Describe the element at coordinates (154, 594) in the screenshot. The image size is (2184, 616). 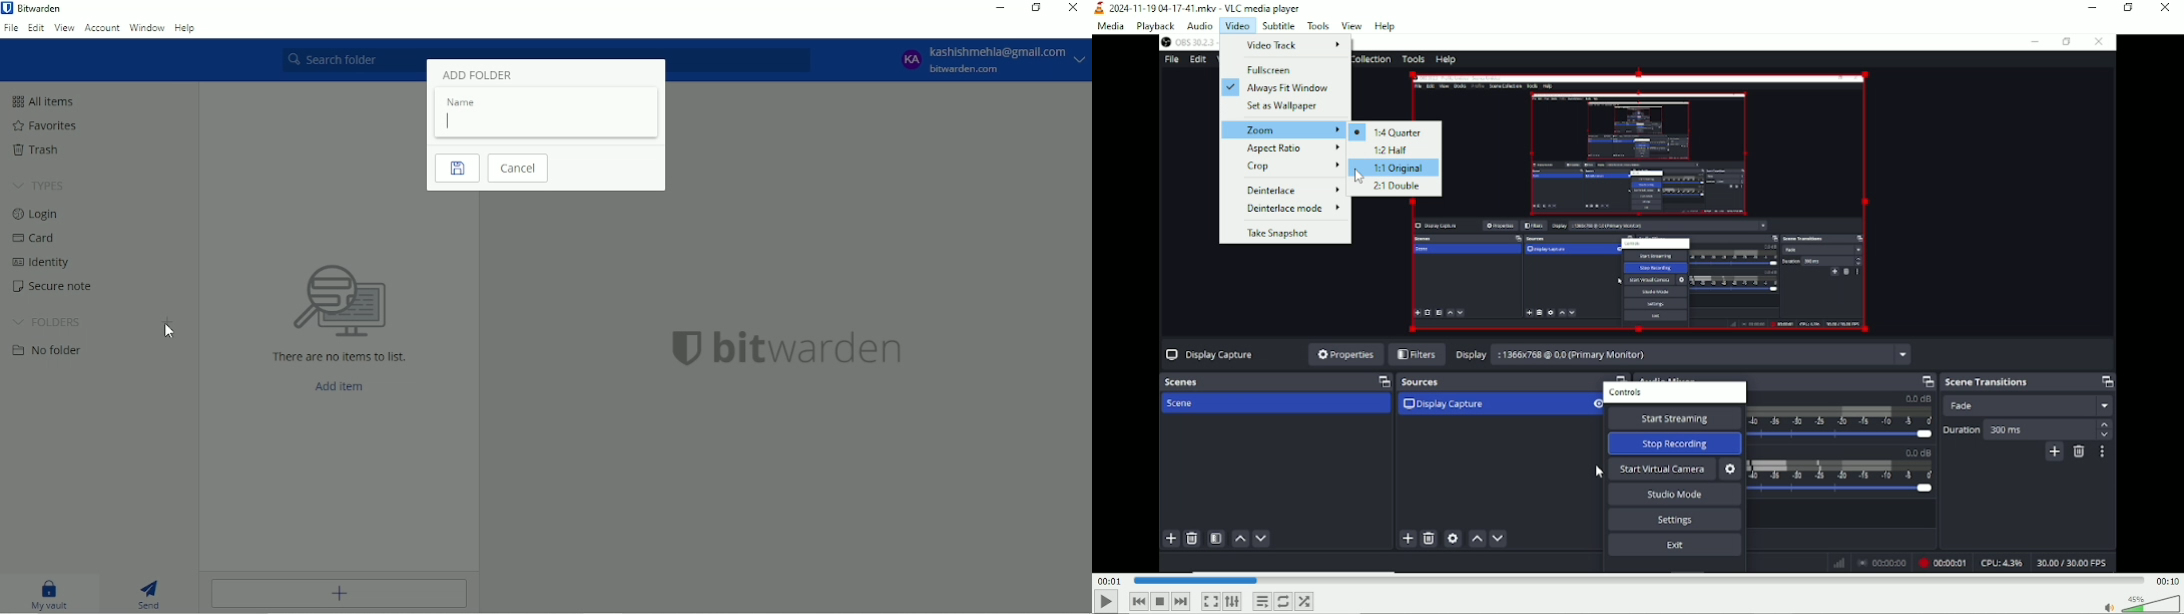
I see `Send` at that location.